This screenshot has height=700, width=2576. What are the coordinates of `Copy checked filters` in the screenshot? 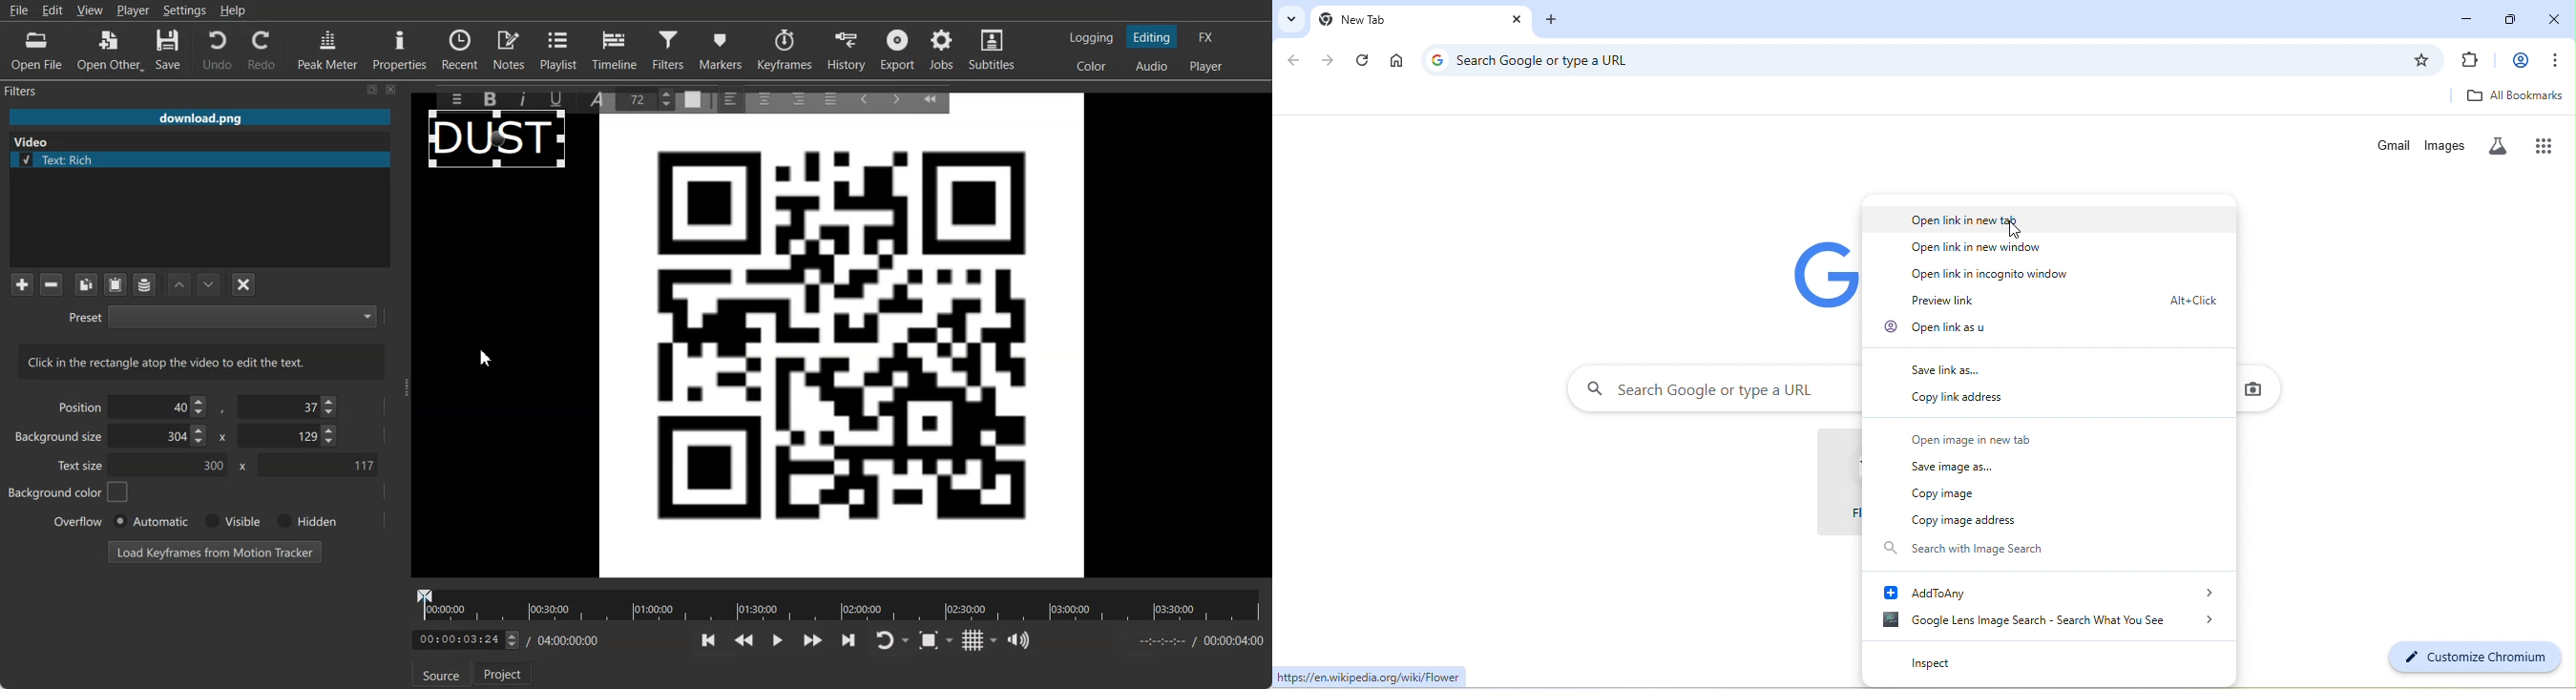 It's located at (86, 284).